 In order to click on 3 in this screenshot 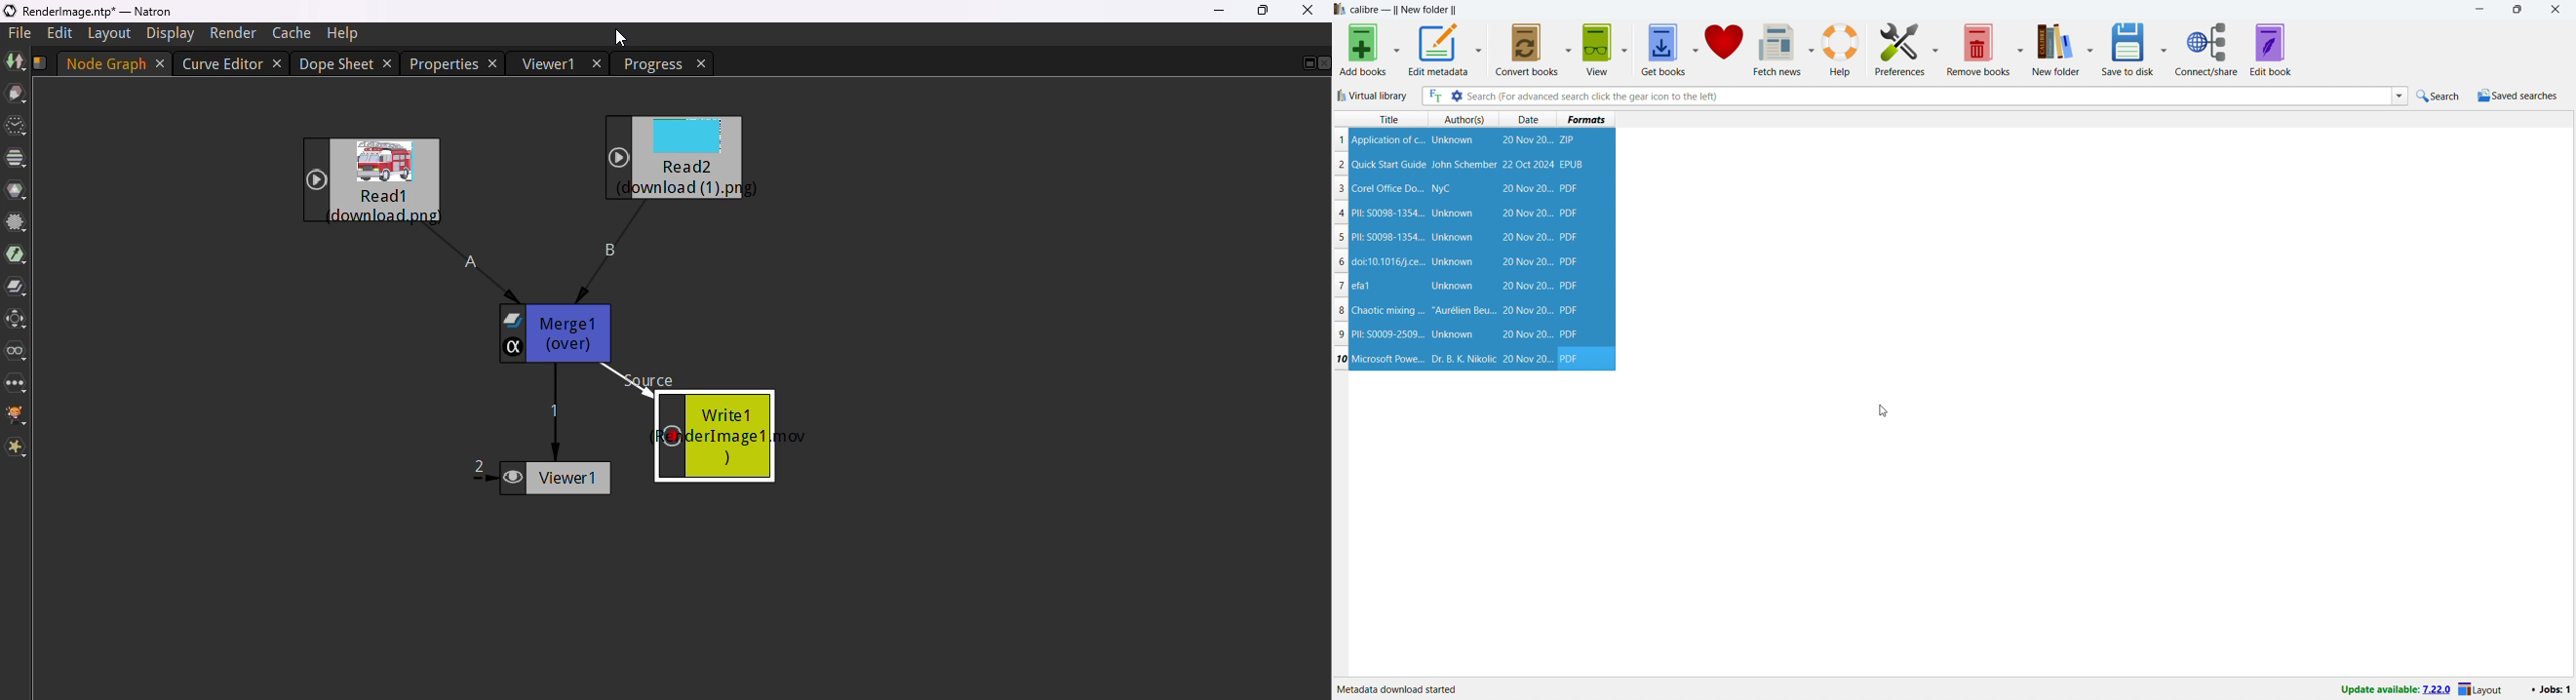, I will do `click(1341, 189)`.